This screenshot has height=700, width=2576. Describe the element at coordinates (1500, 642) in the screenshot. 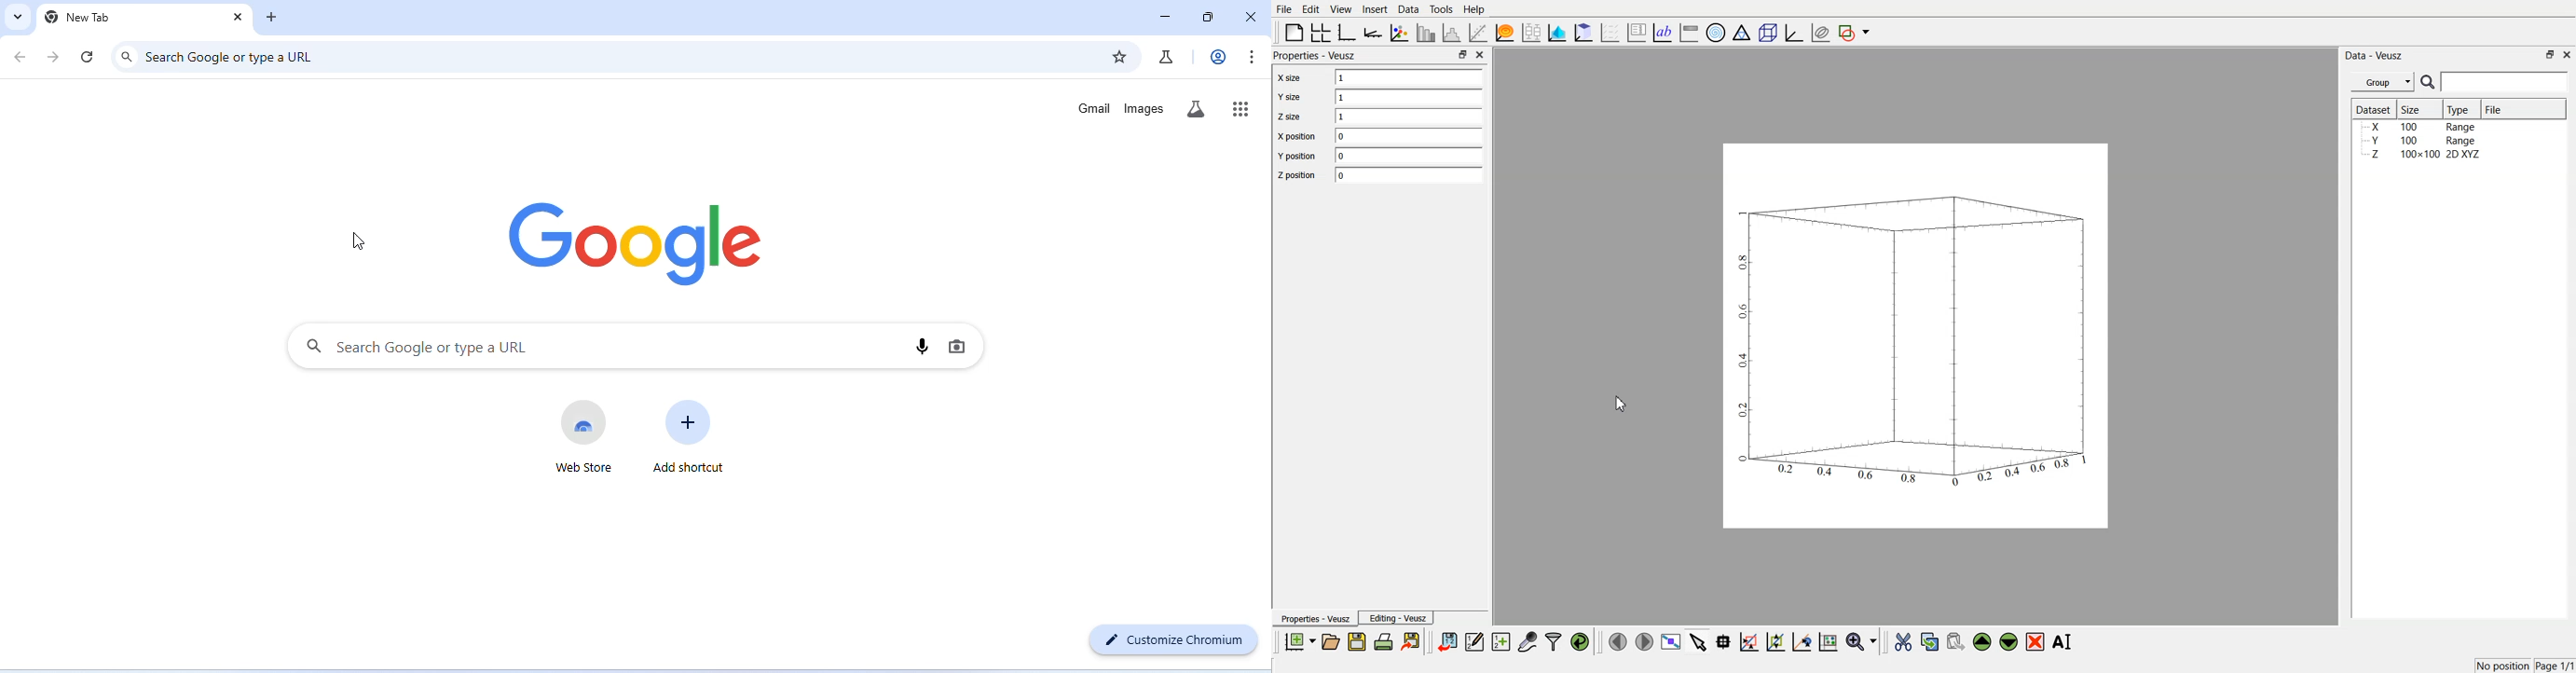

I see `Create new dataset for ranging` at that location.